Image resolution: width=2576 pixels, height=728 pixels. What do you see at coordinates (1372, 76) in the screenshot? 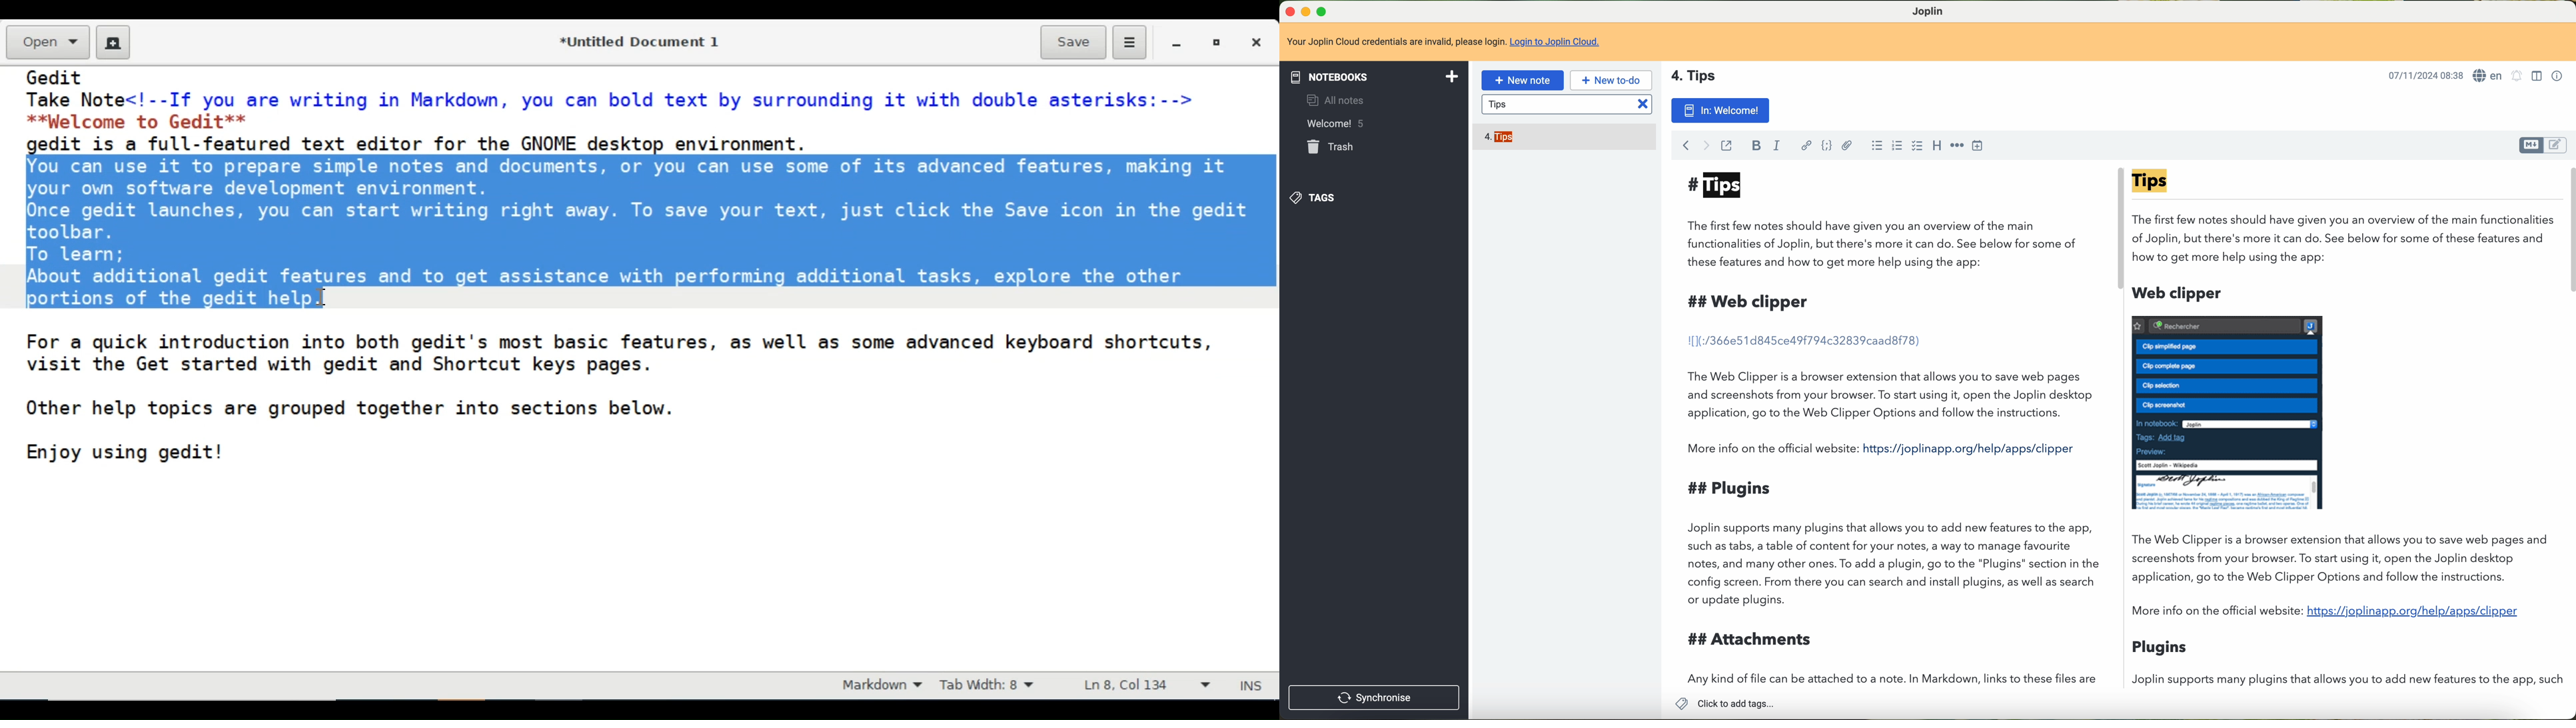
I see `notebooks` at bounding box center [1372, 76].